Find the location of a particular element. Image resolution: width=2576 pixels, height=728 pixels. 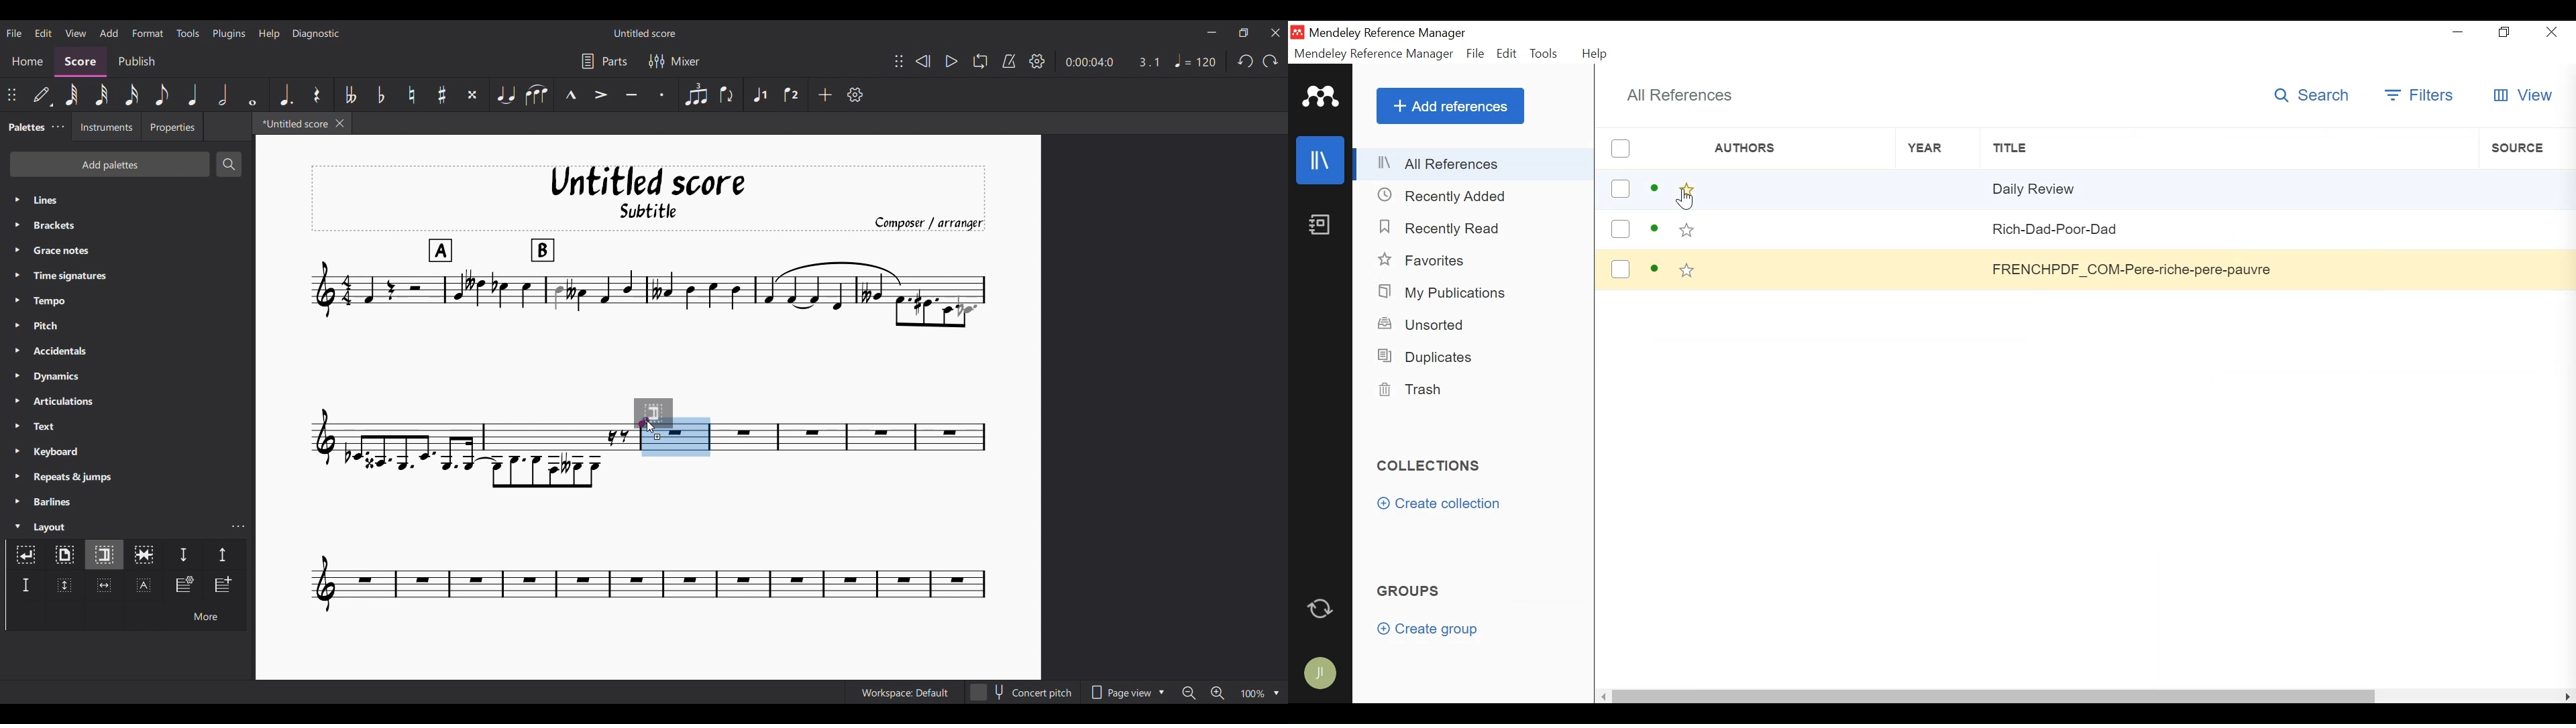

Search is located at coordinates (2312, 96).